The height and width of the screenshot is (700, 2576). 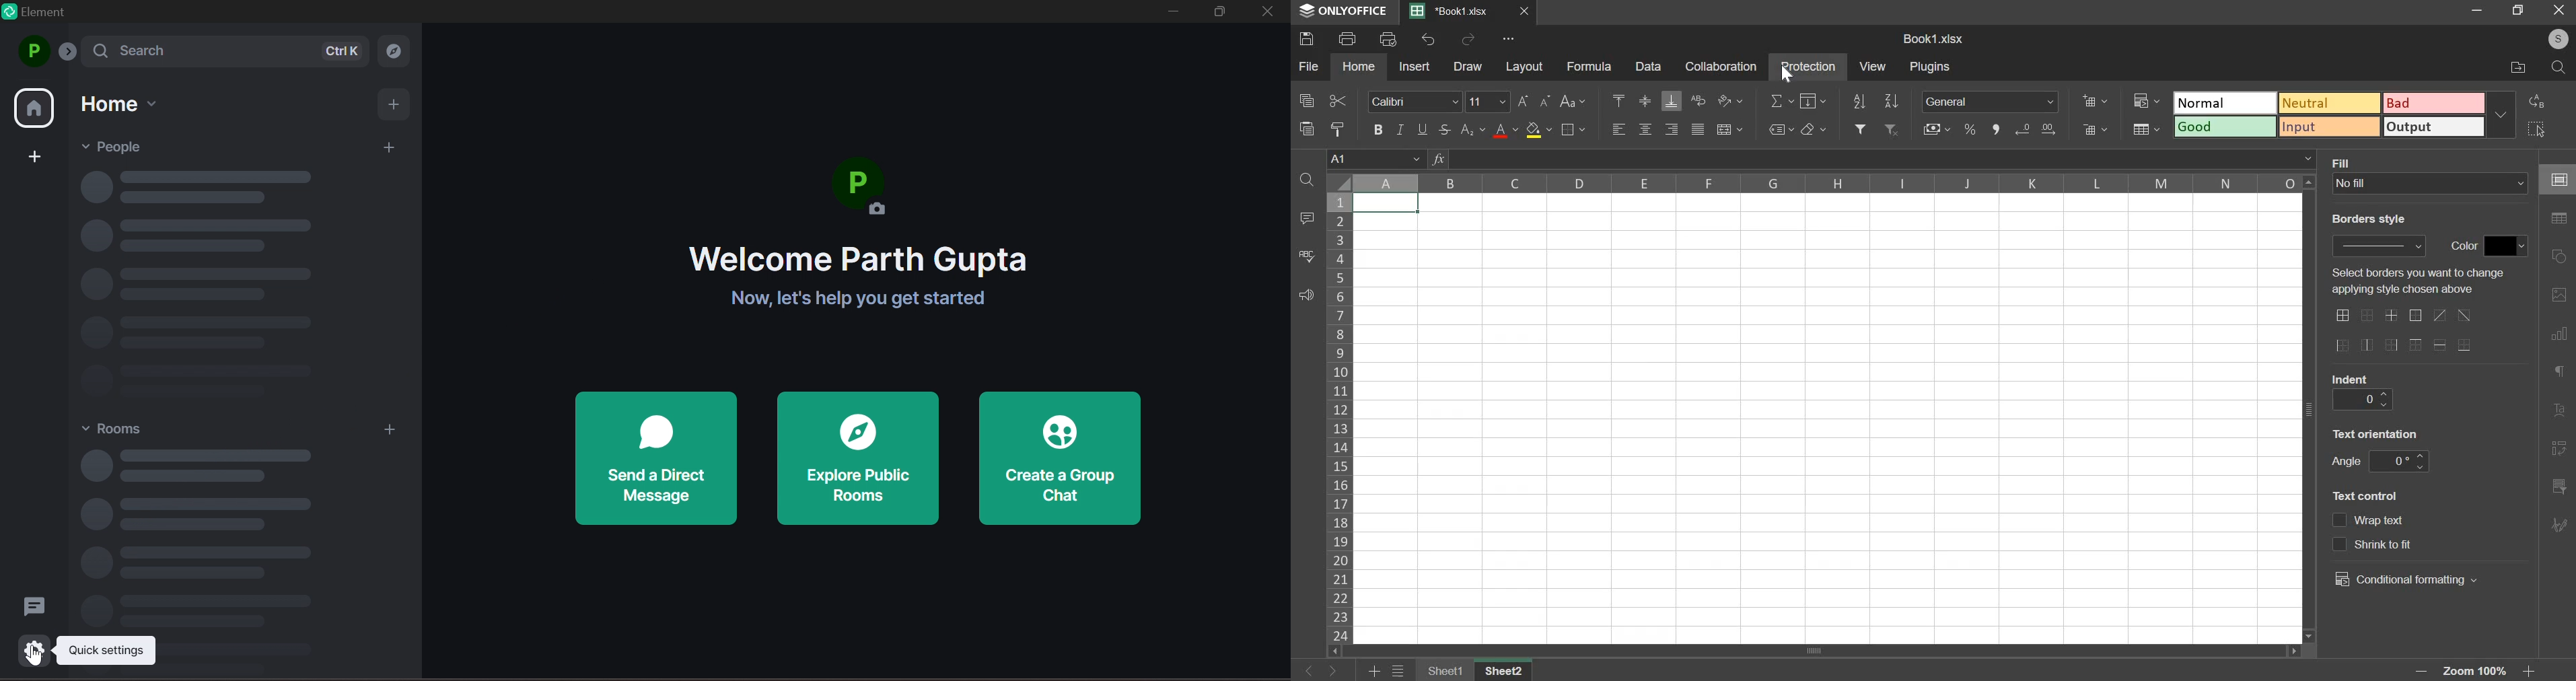 What do you see at coordinates (2405, 544) in the screenshot?
I see `text control` at bounding box center [2405, 544].